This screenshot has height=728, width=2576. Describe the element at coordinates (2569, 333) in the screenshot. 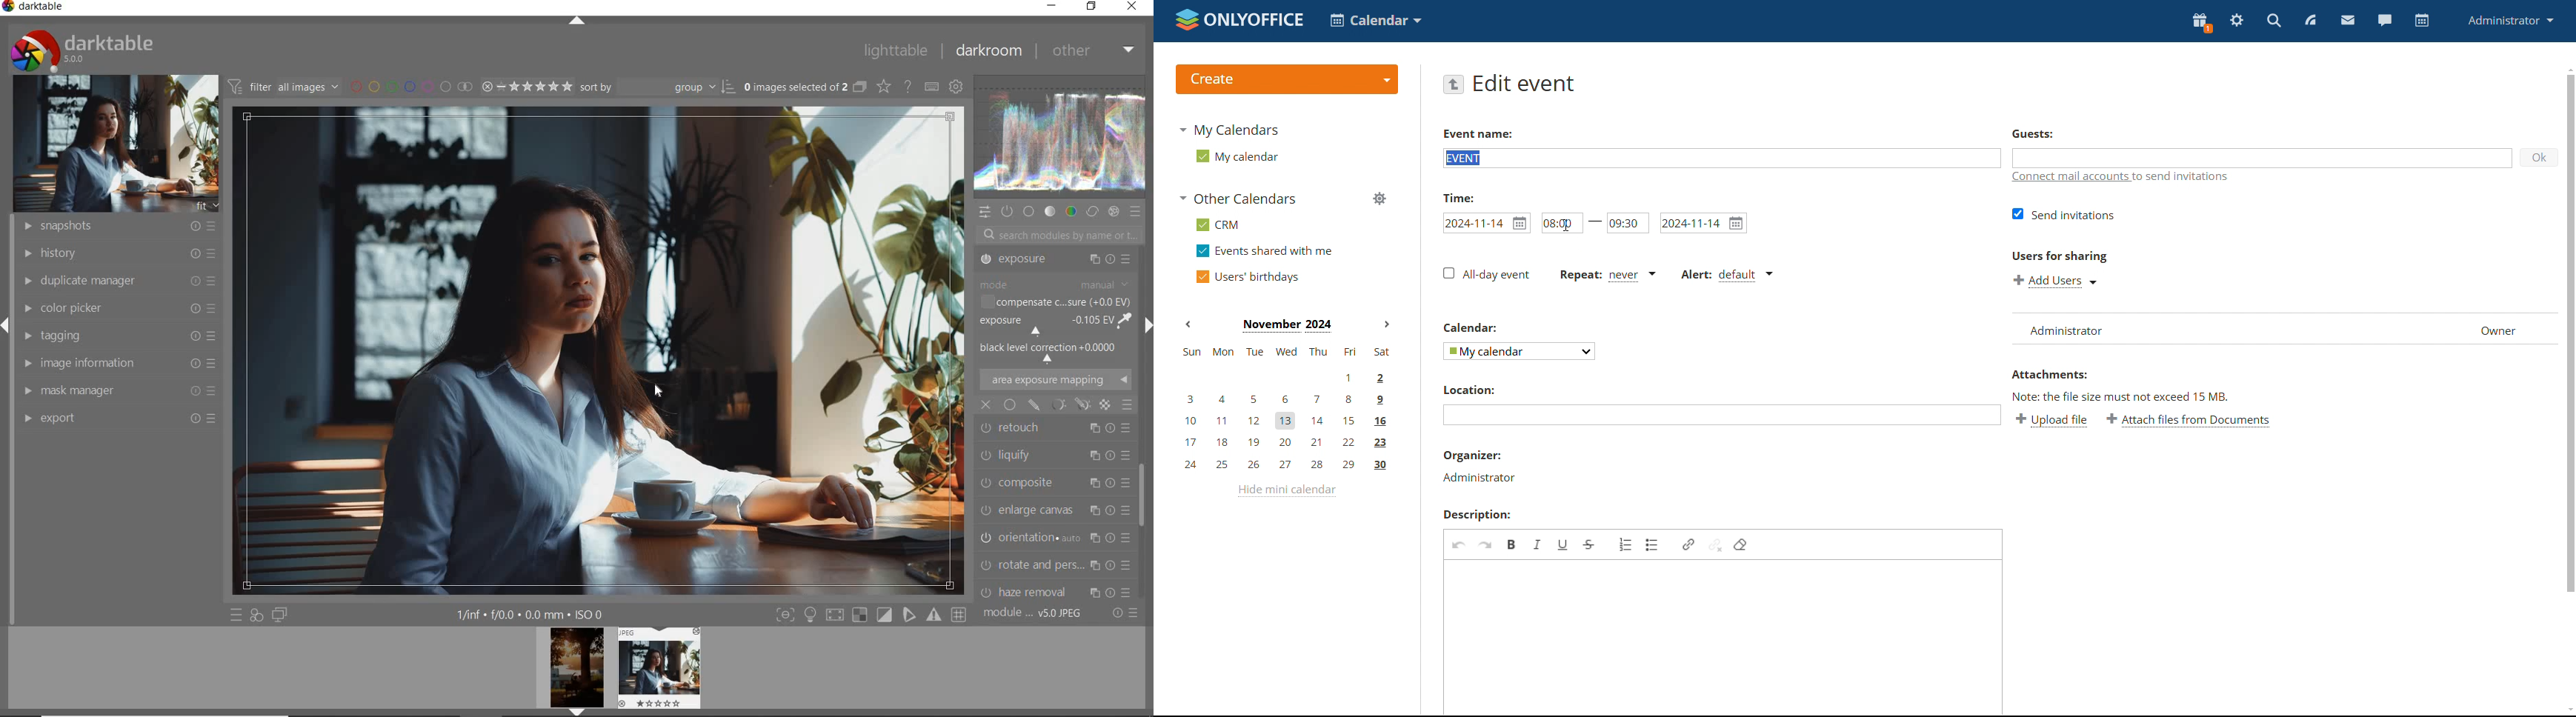

I see `scrollbar` at that location.